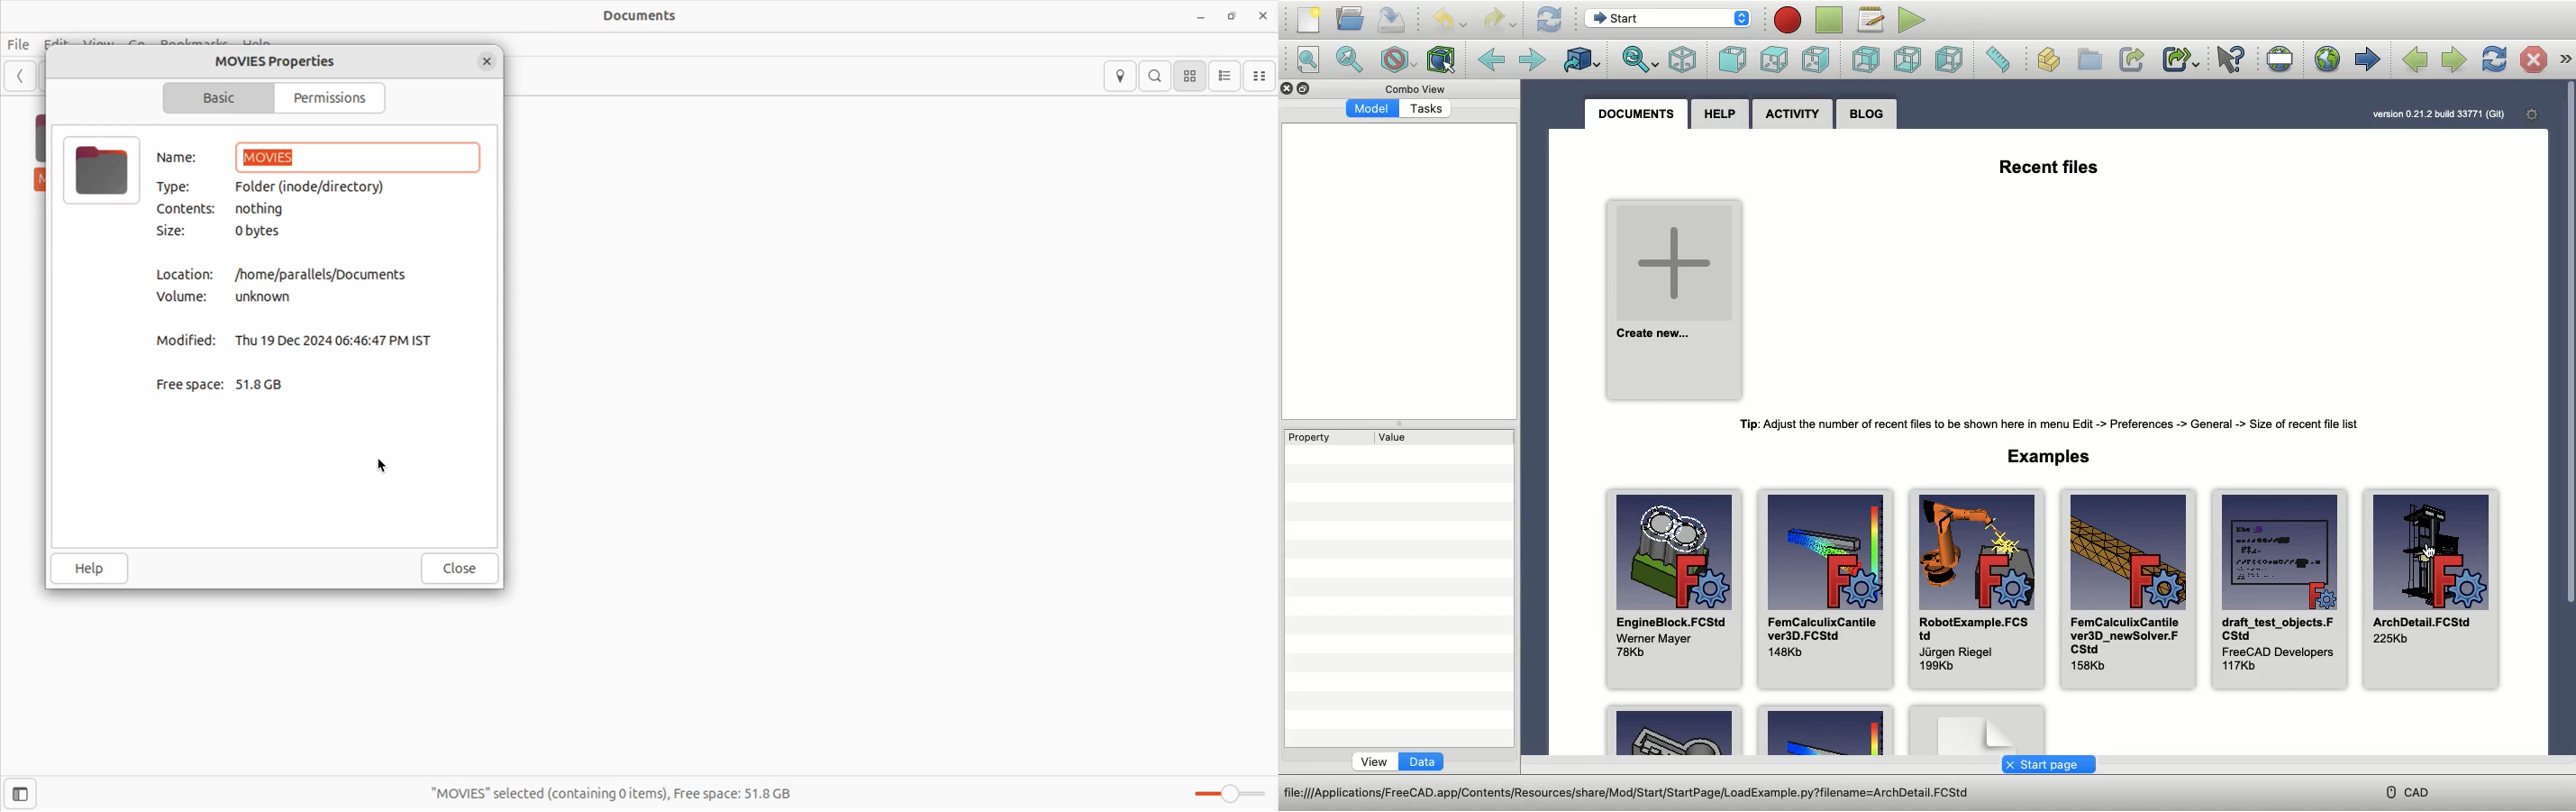  Describe the element at coordinates (20, 794) in the screenshot. I see `show side bar` at that location.